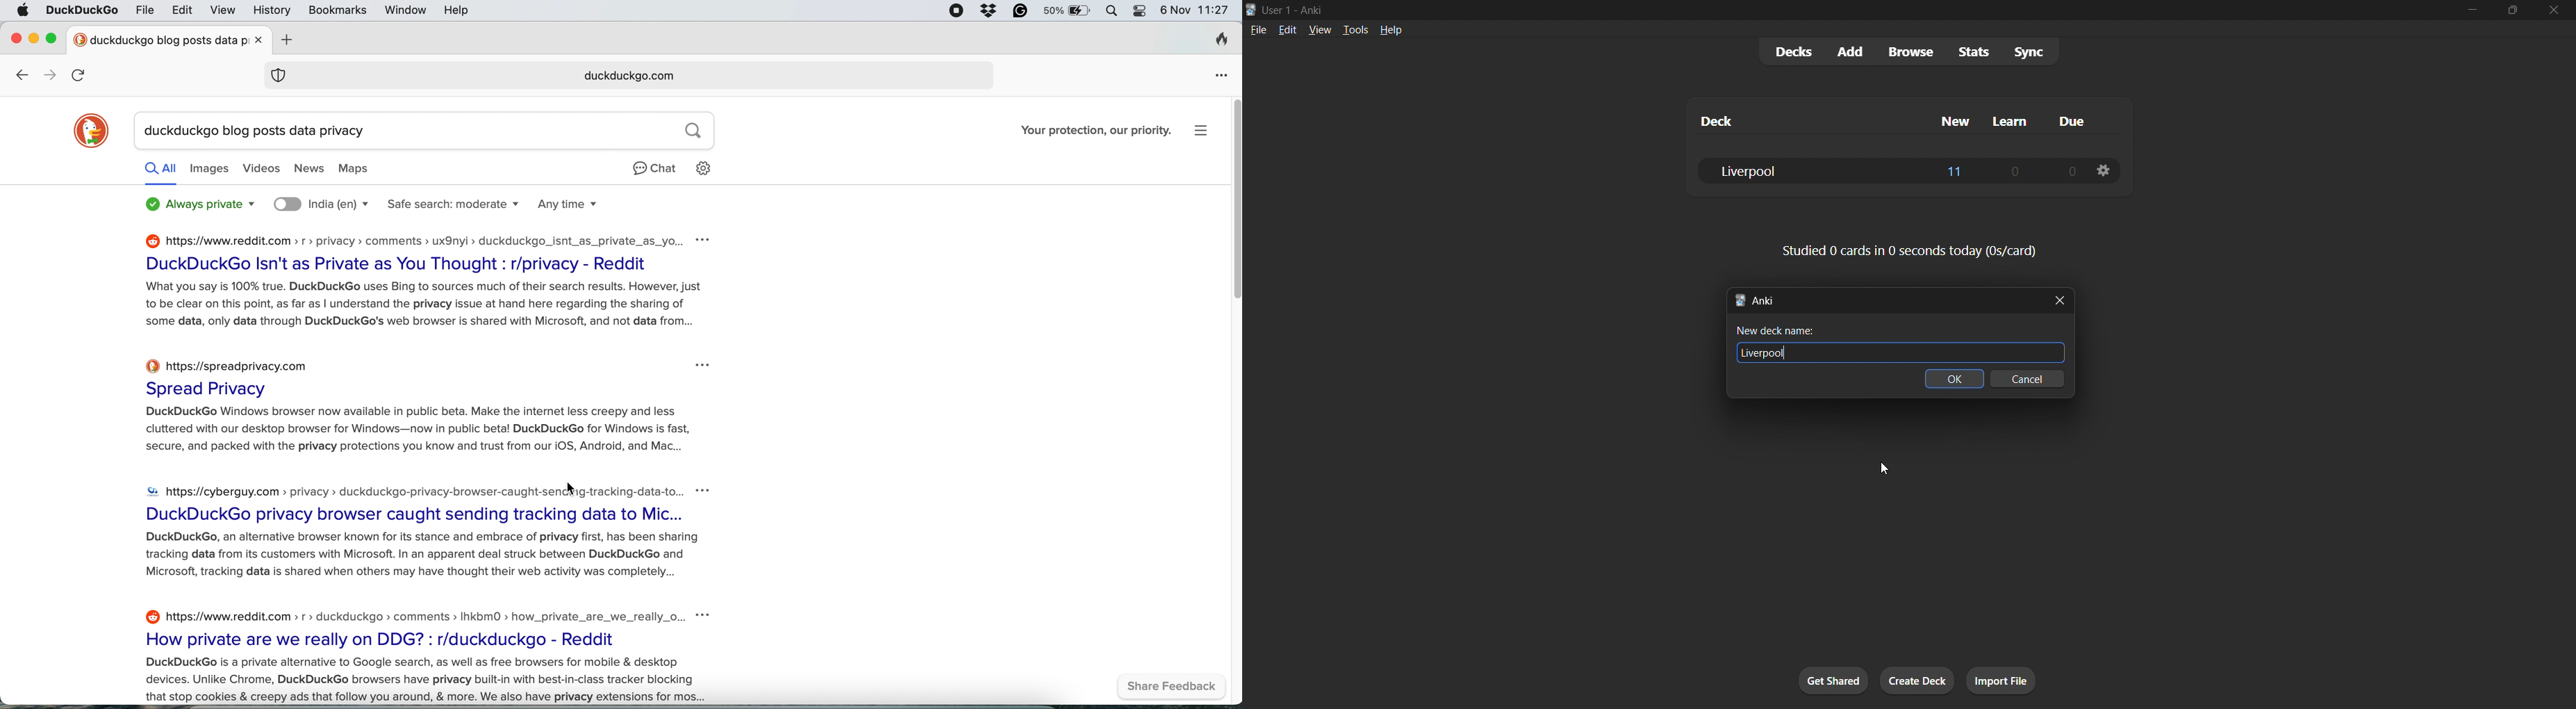 The height and width of the screenshot is (728, 2576). Describe the element at coordinates (1085, 132) in the screenshot. I see `Your protection, our priority.` at that location.